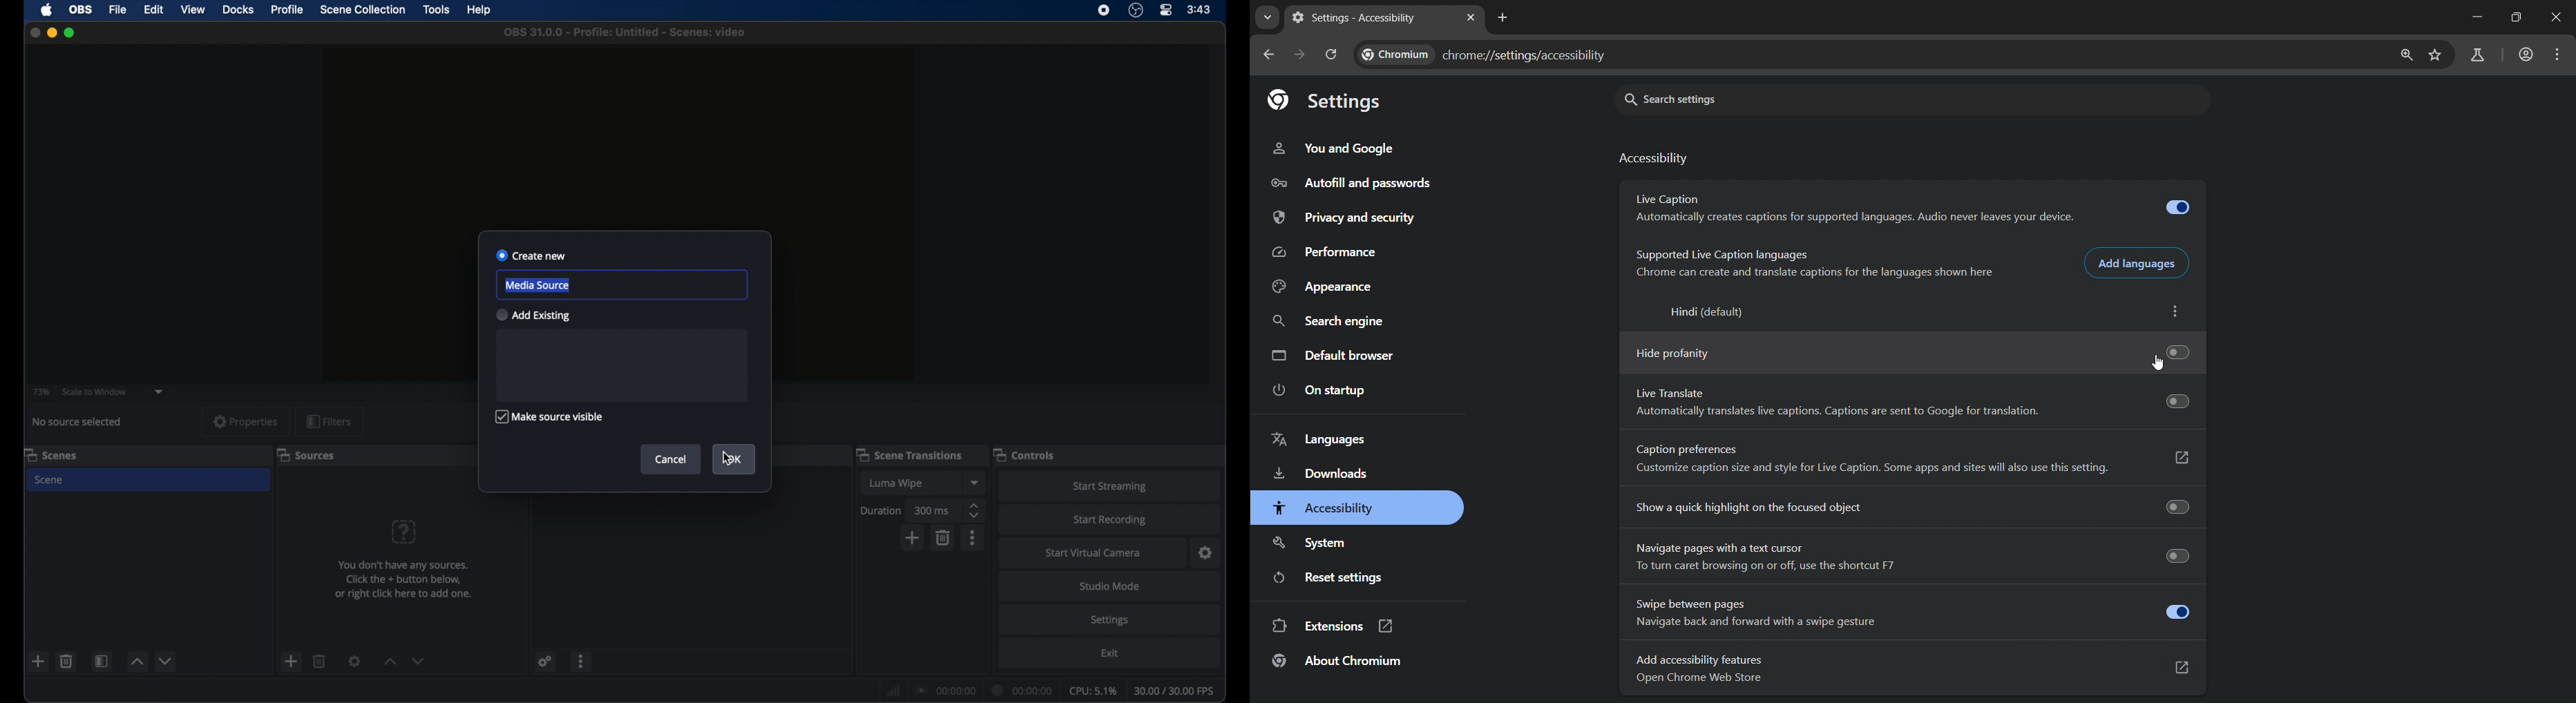  I want to click on docks, so click(239, 10).